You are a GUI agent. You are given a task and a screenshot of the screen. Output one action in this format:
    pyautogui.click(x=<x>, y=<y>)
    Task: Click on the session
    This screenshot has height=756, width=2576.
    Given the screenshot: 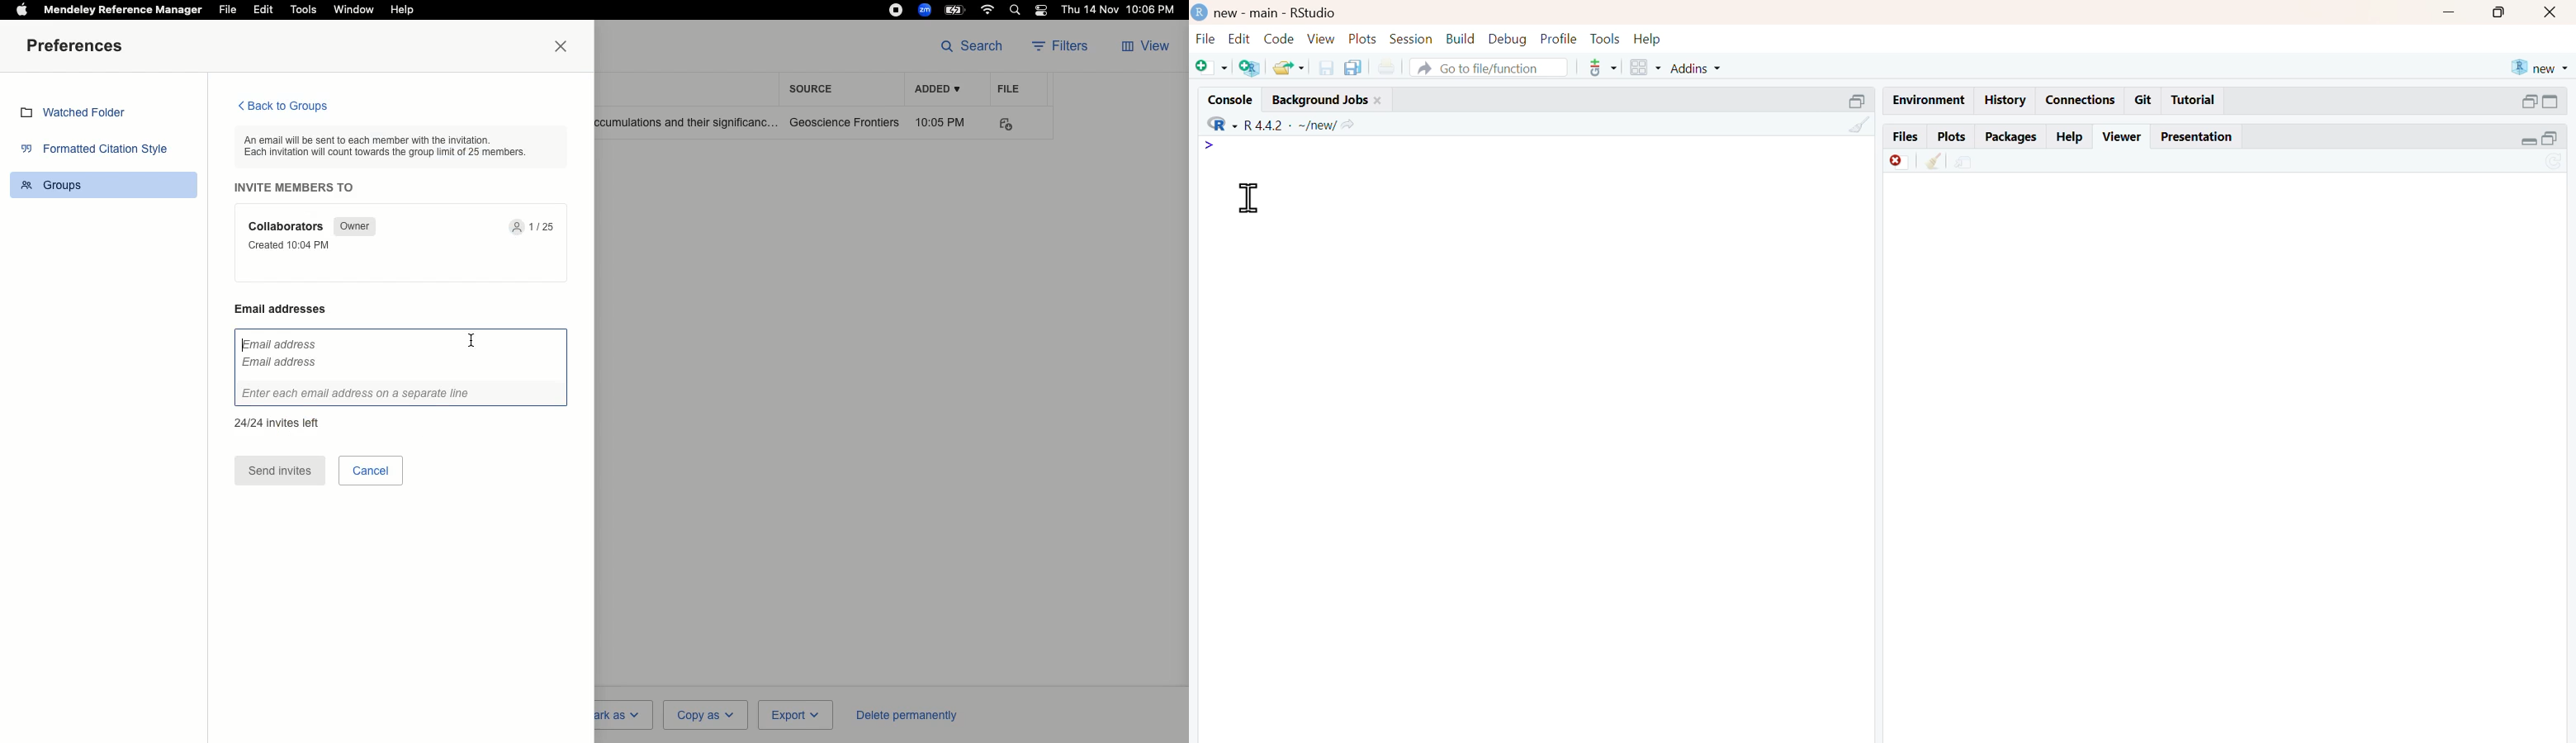 What is the action you would take?
    pyautogui.click(x=1410, y=39)
    